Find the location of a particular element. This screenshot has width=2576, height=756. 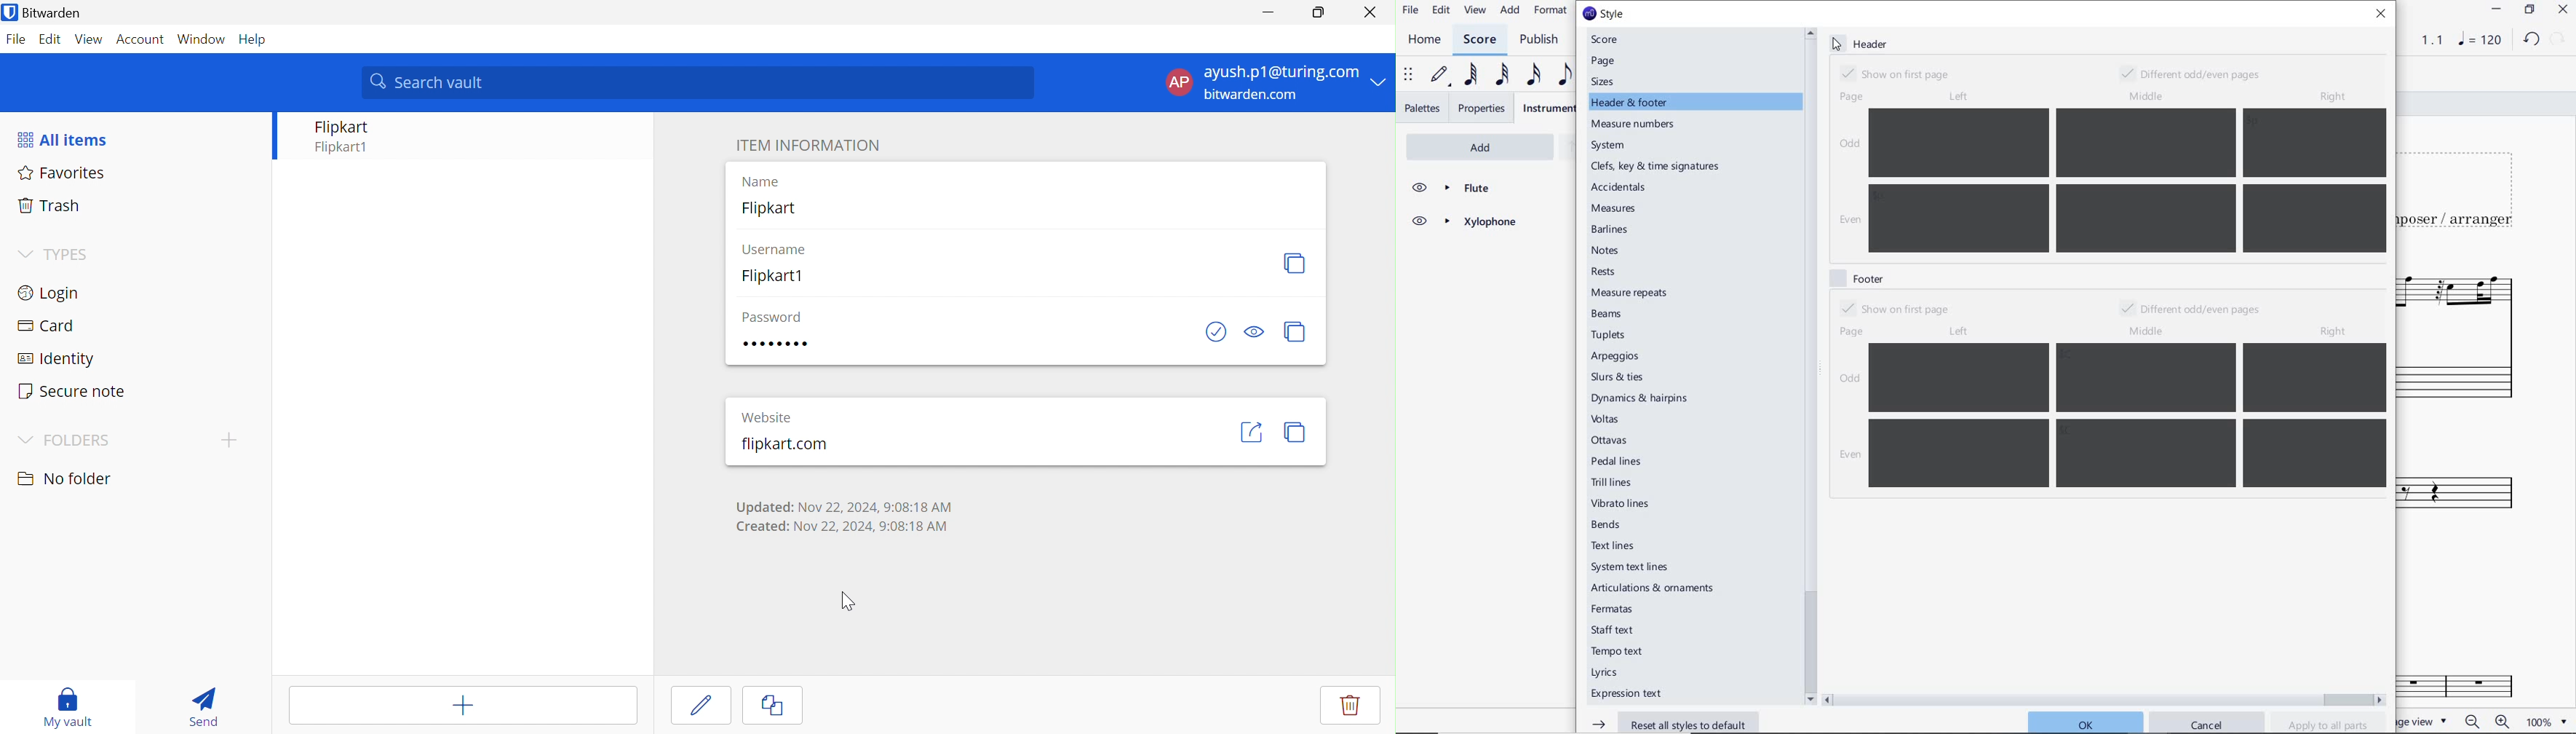

All items is located at coordinates (65, 139).